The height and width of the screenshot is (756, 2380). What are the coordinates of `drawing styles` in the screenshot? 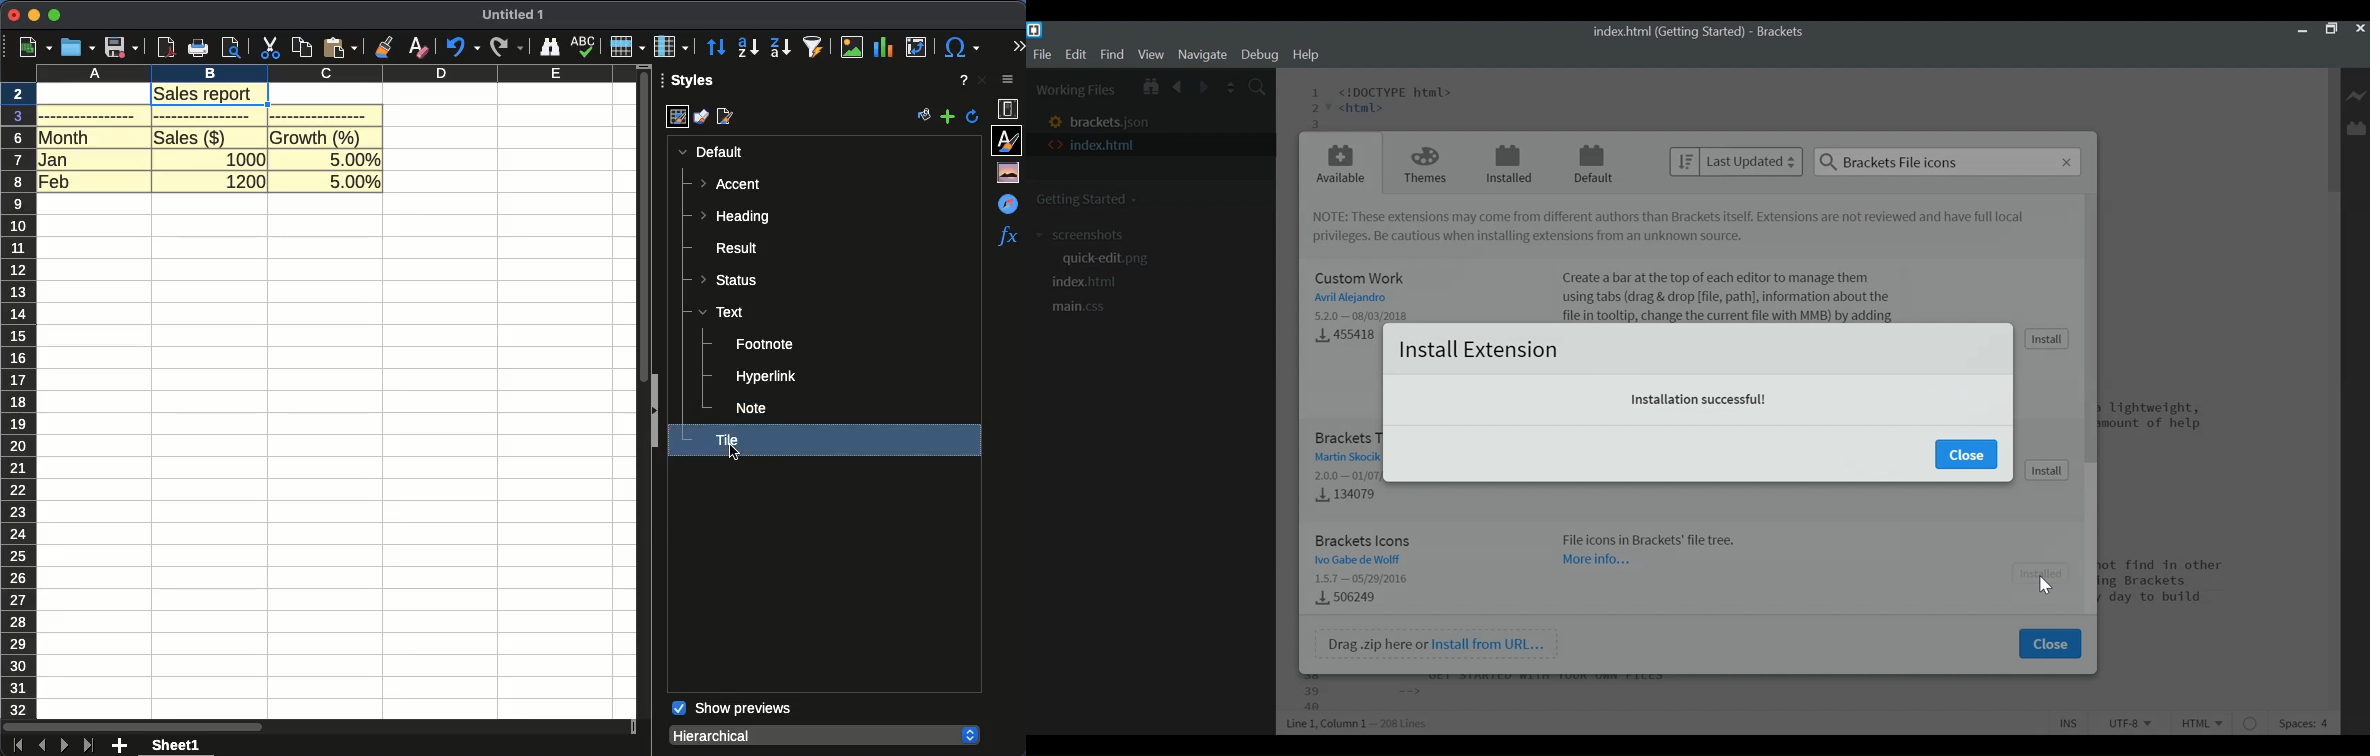 It's located at (701, 119).